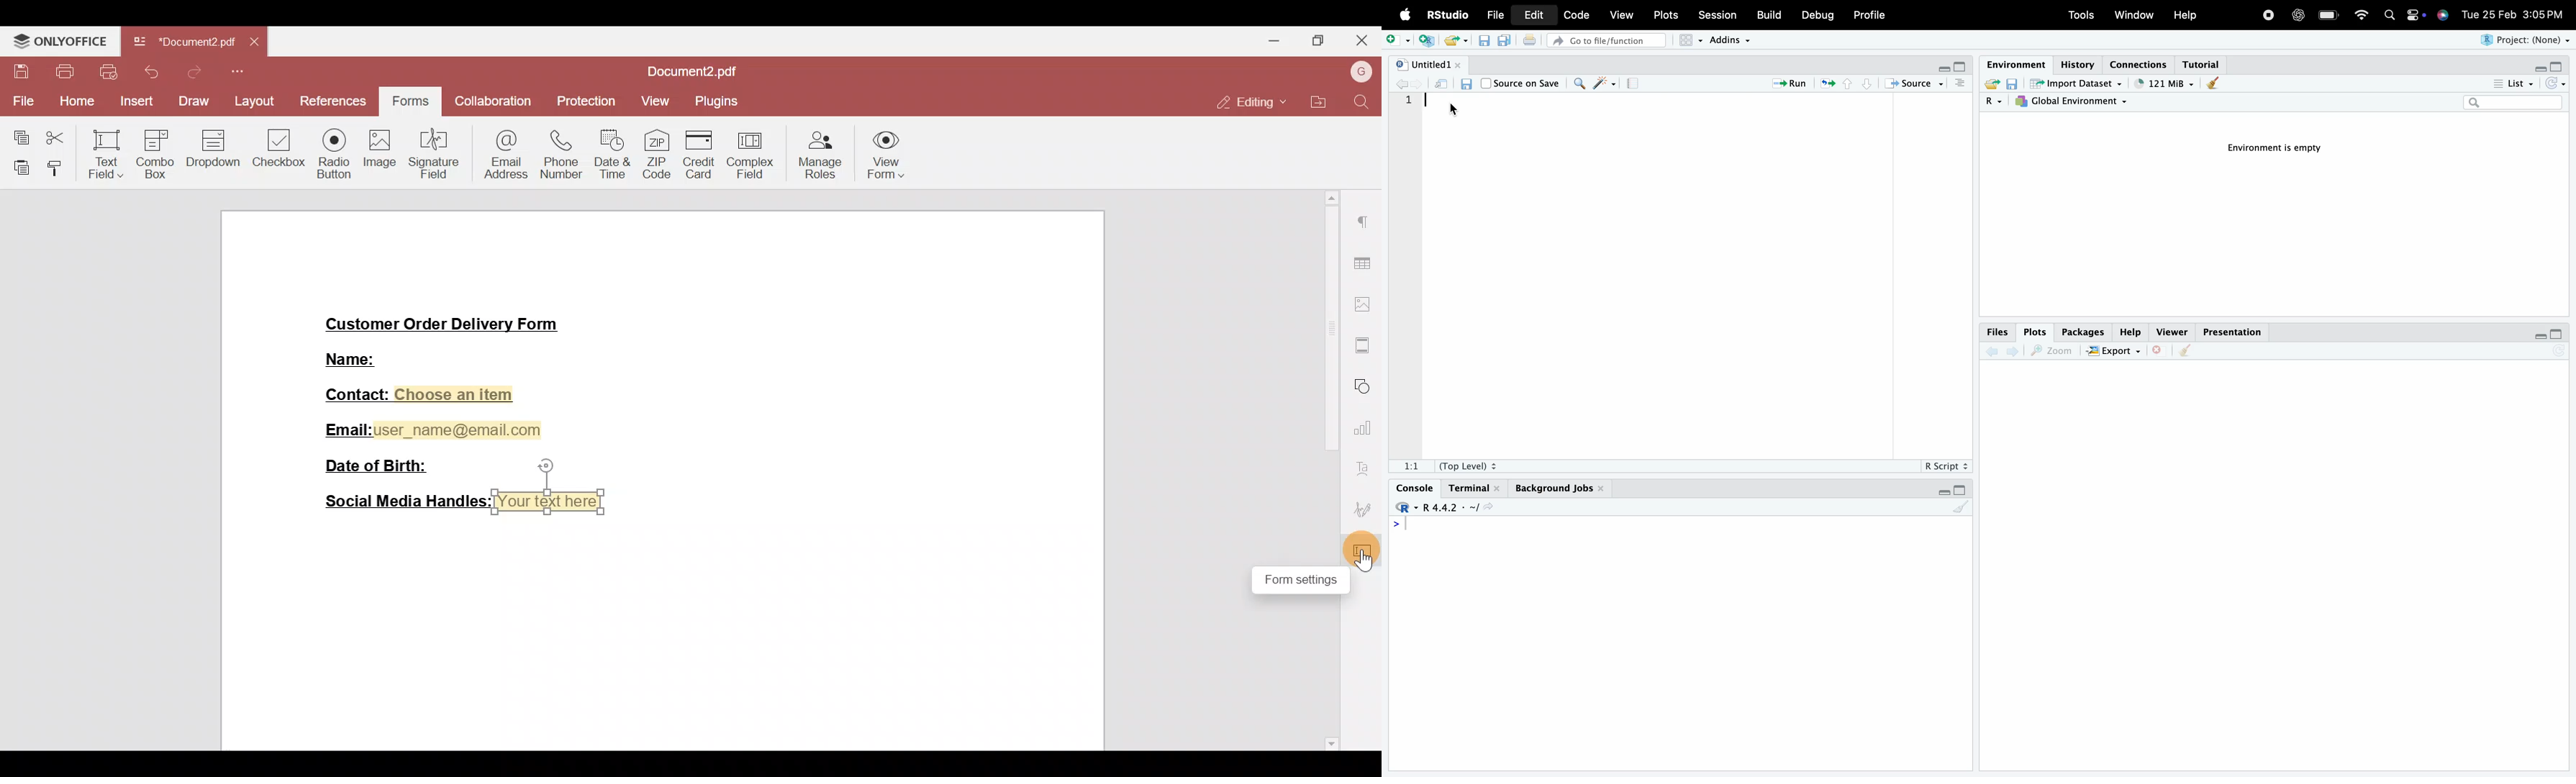 The image size is (2576, 784). Describe the element at coordinates (653, 104) in the screenshot. I see `View` at that location.